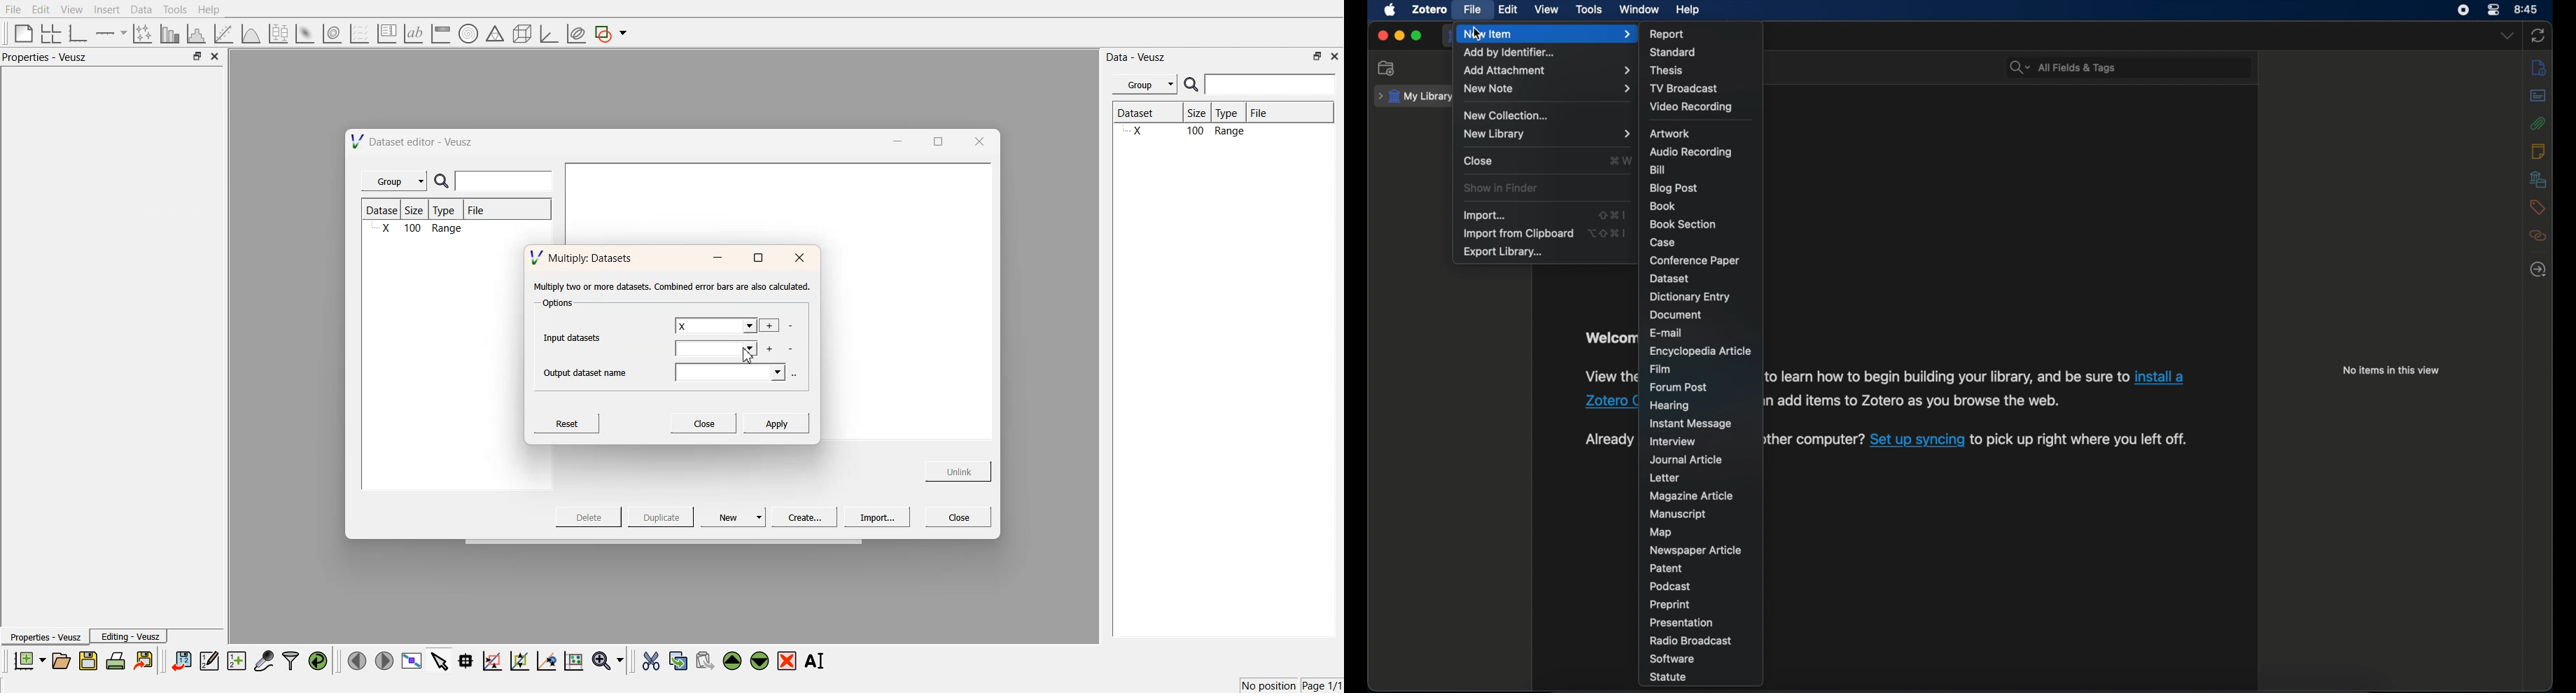 Image resolution: width=2576 pixels, height=700 pixels. I want to click on standard, so click(1676, 52).